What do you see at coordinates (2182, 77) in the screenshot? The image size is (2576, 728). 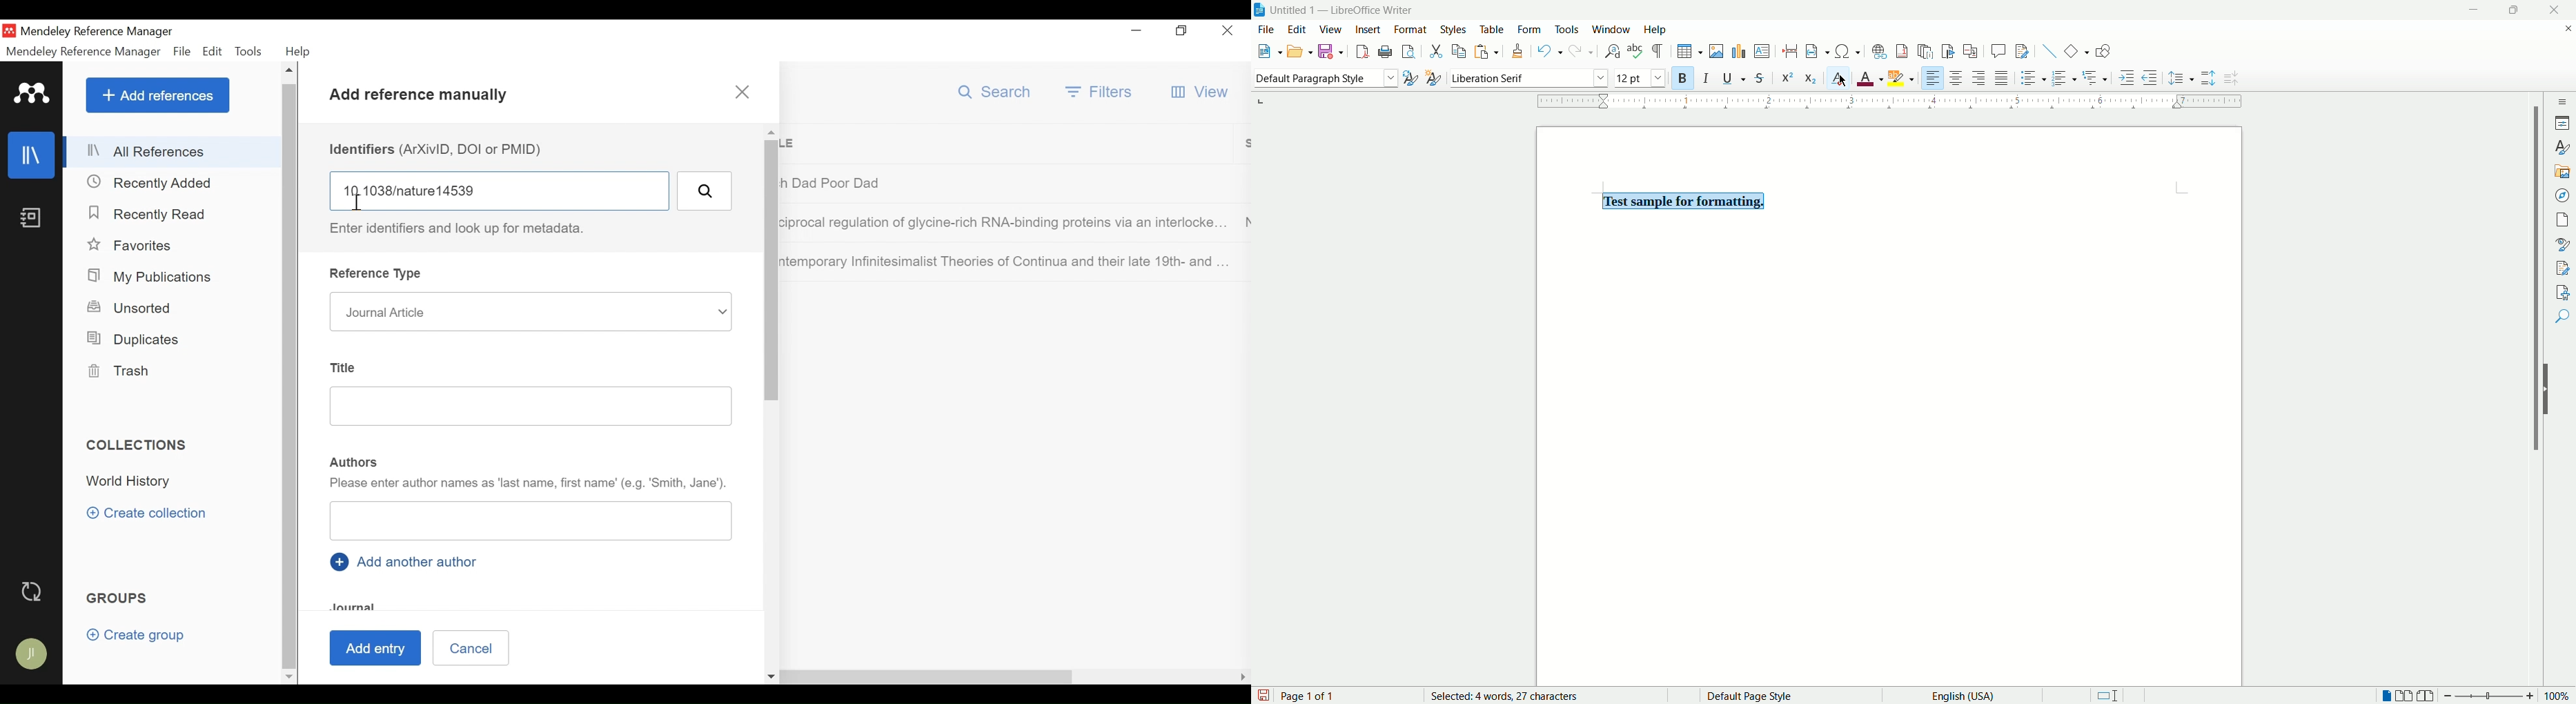 I see `set line spacing` at bounding box center [2182, 77].